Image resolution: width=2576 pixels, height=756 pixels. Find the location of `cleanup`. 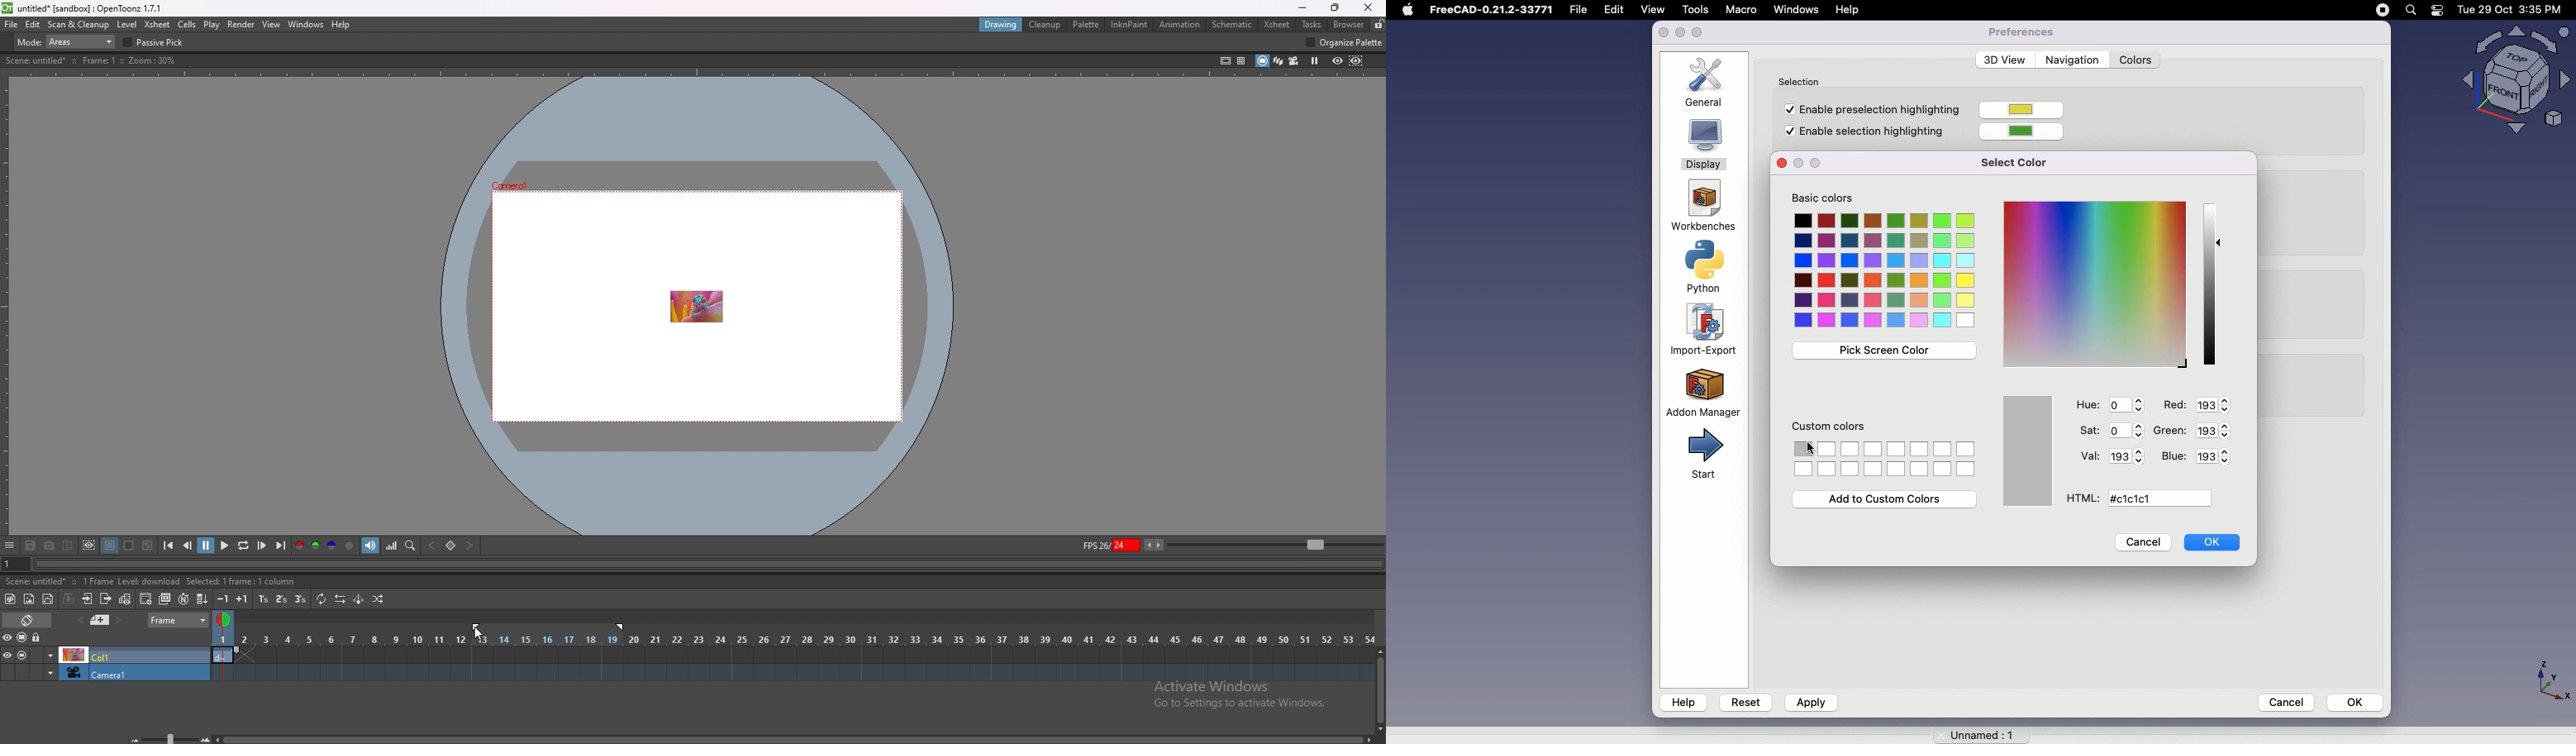

cleanup is located at coordinates (1046, 25).